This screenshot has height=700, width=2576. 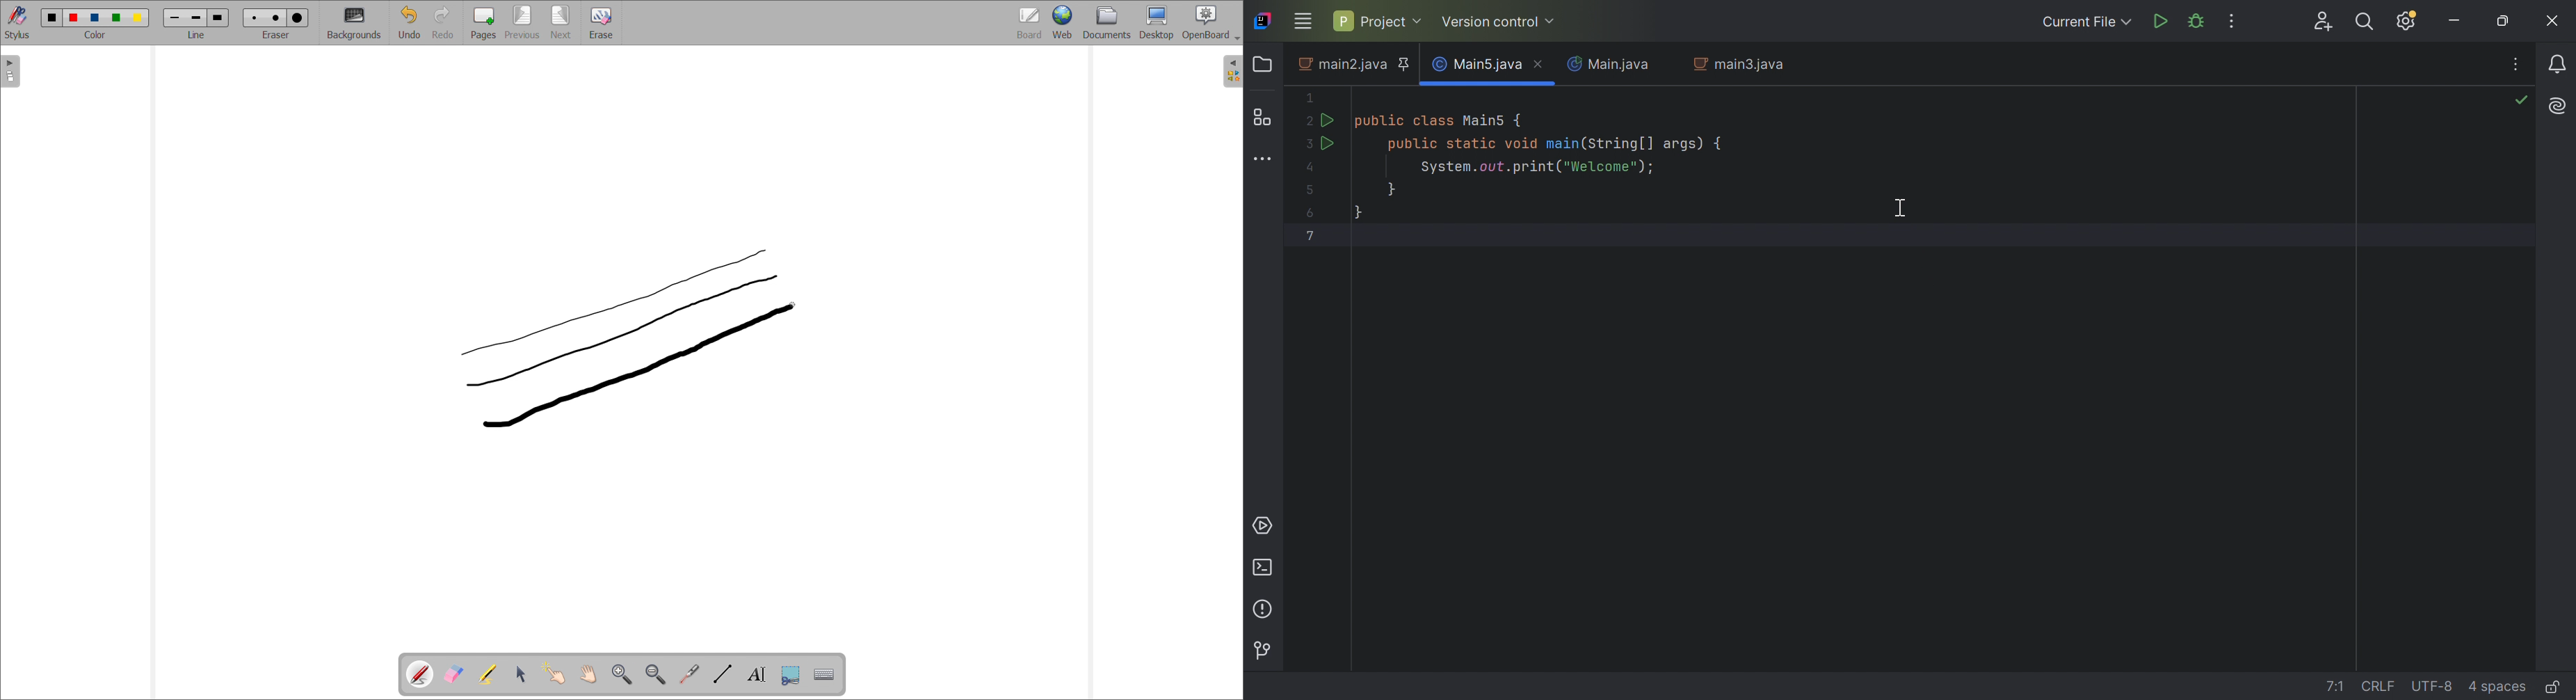 I want to click on redo, so click(x=444, y=22).